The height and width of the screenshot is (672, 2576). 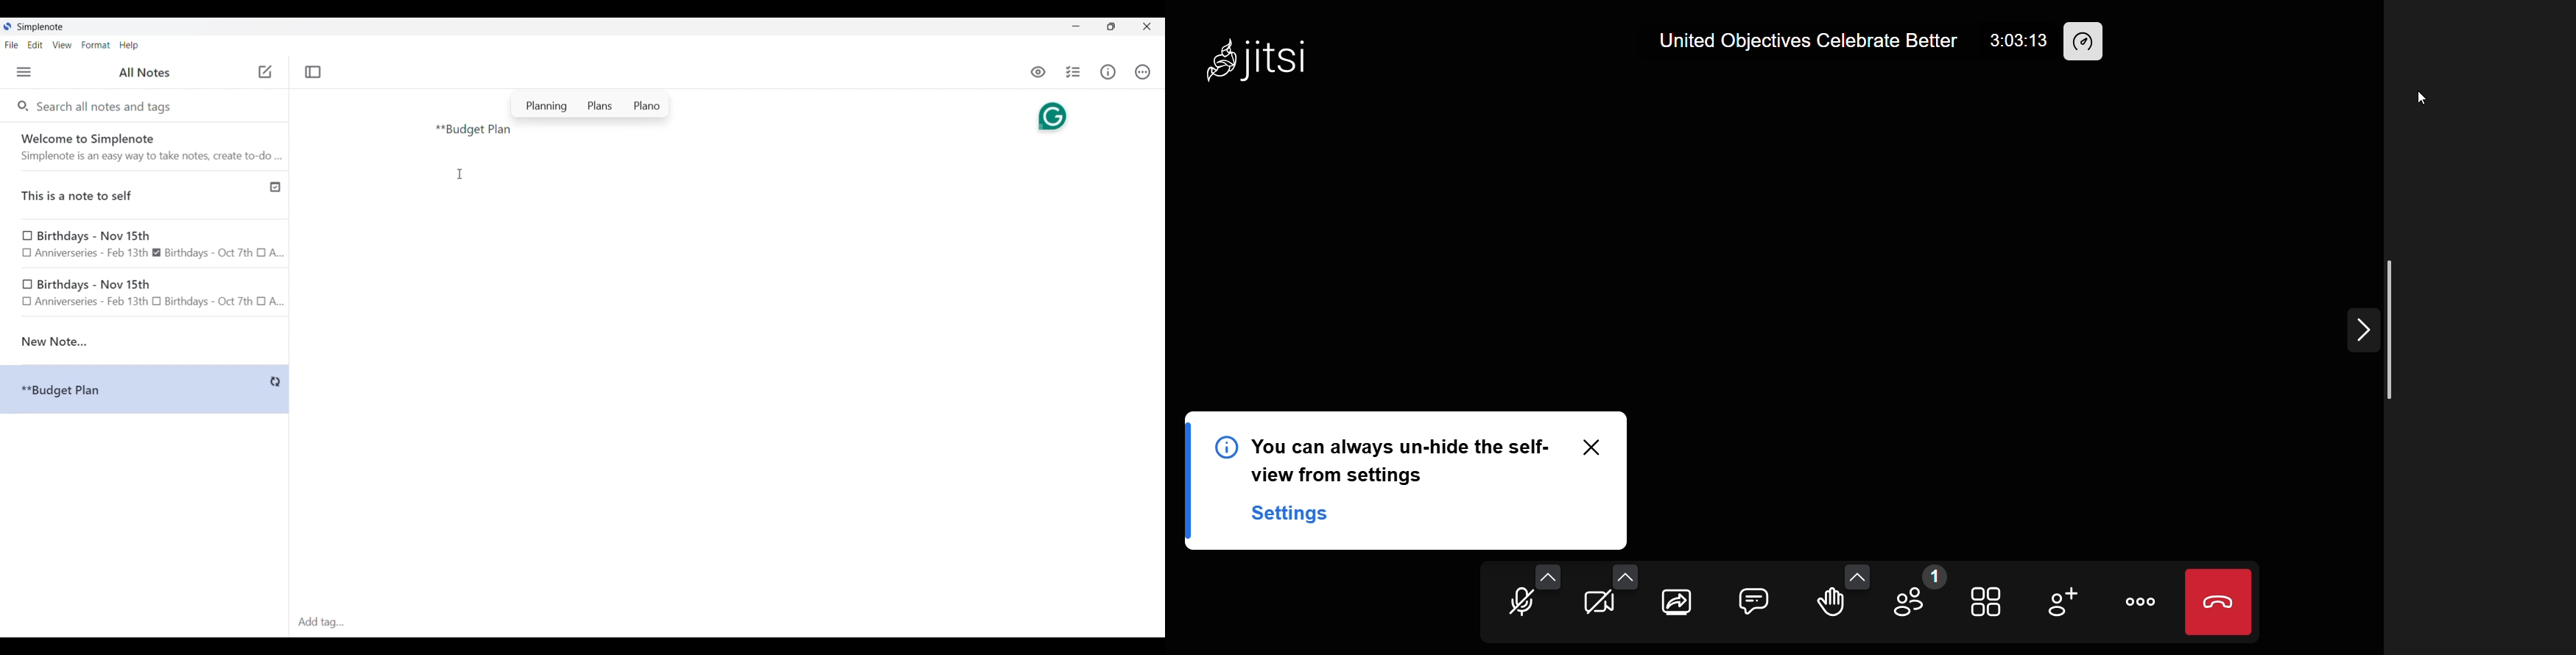 What do you see at coordinates (2019, 40) in the screenshot?
I see `3:03:13` at bounding box center [2019, 40].